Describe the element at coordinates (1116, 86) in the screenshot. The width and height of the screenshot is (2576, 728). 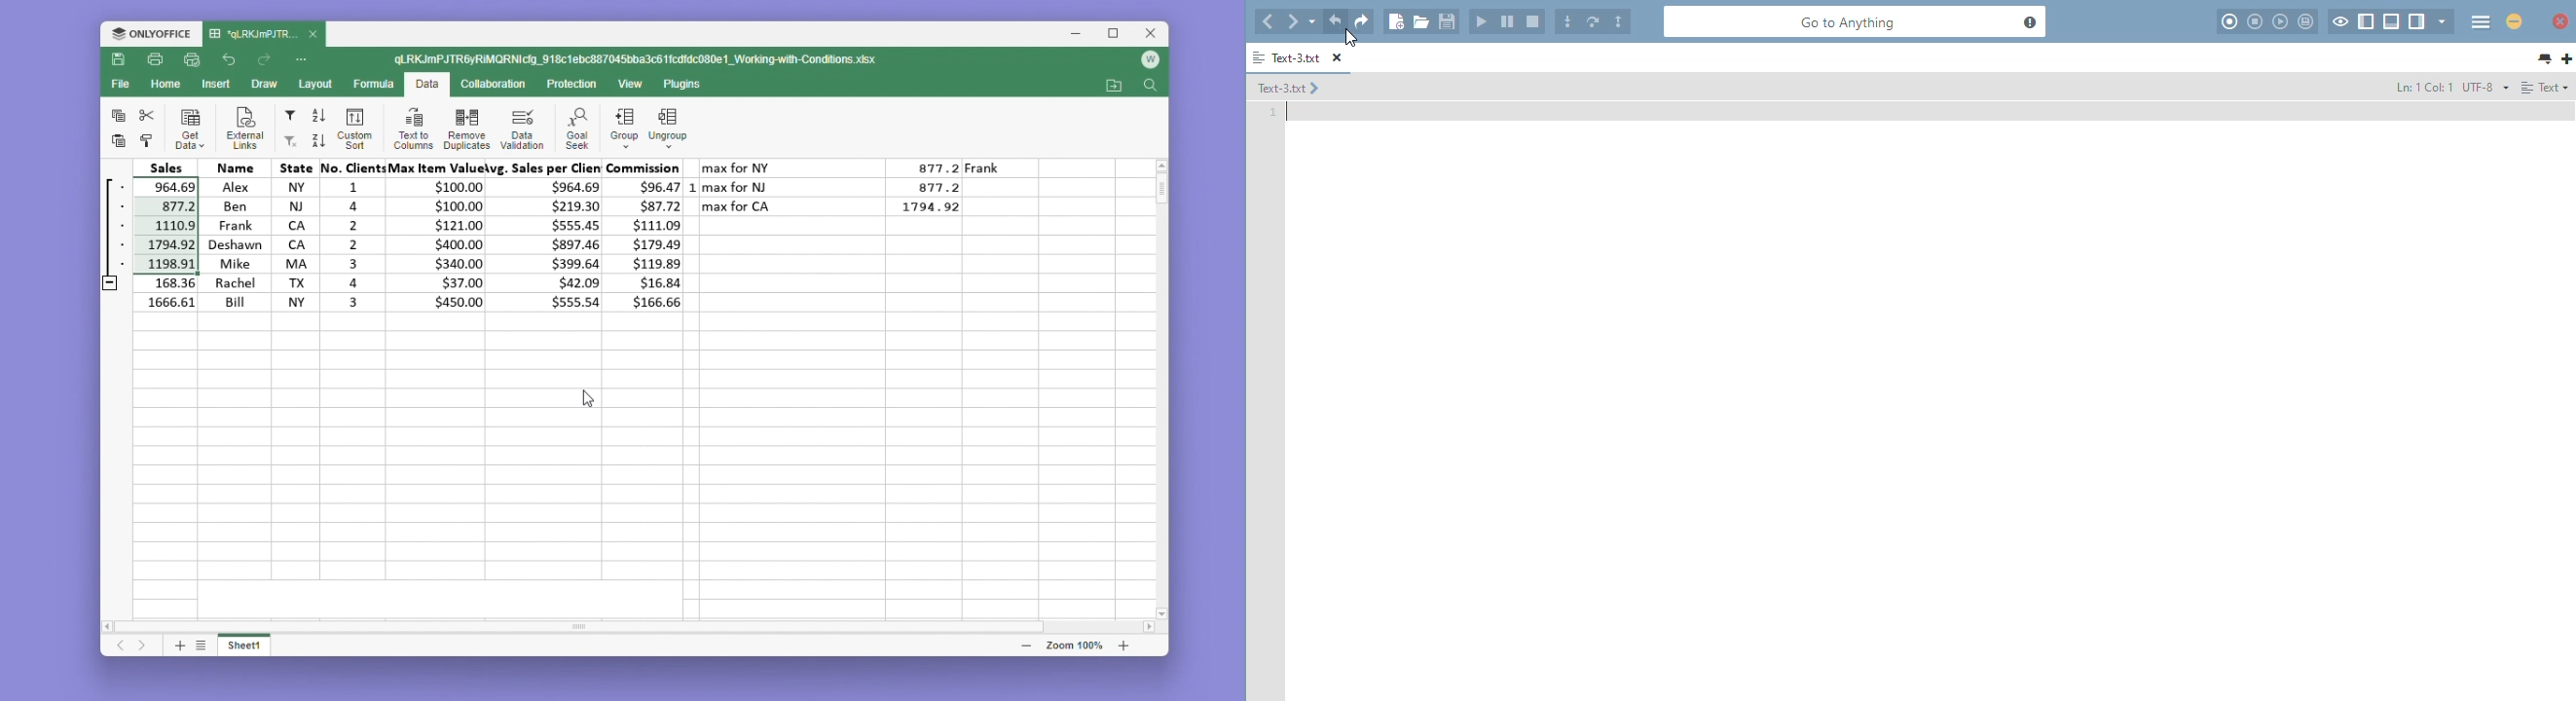
I see `Go to file location` at that location.